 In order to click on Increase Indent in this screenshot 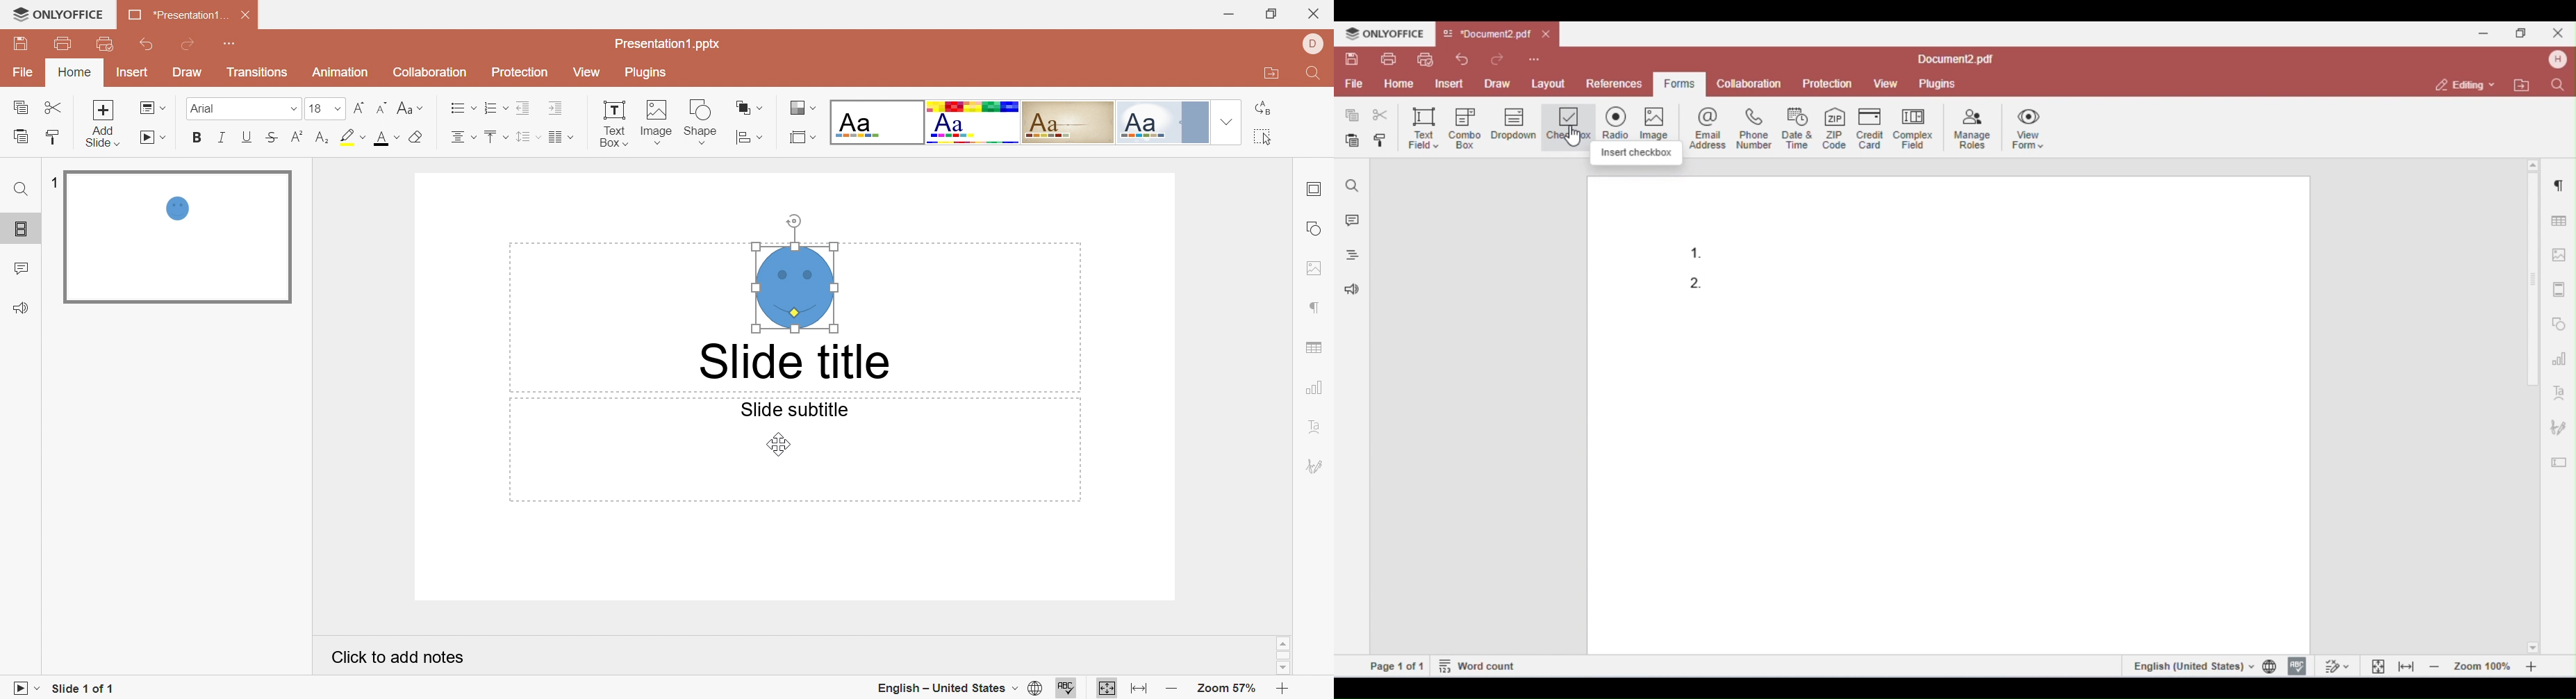, I will do `click(556, 109)`.